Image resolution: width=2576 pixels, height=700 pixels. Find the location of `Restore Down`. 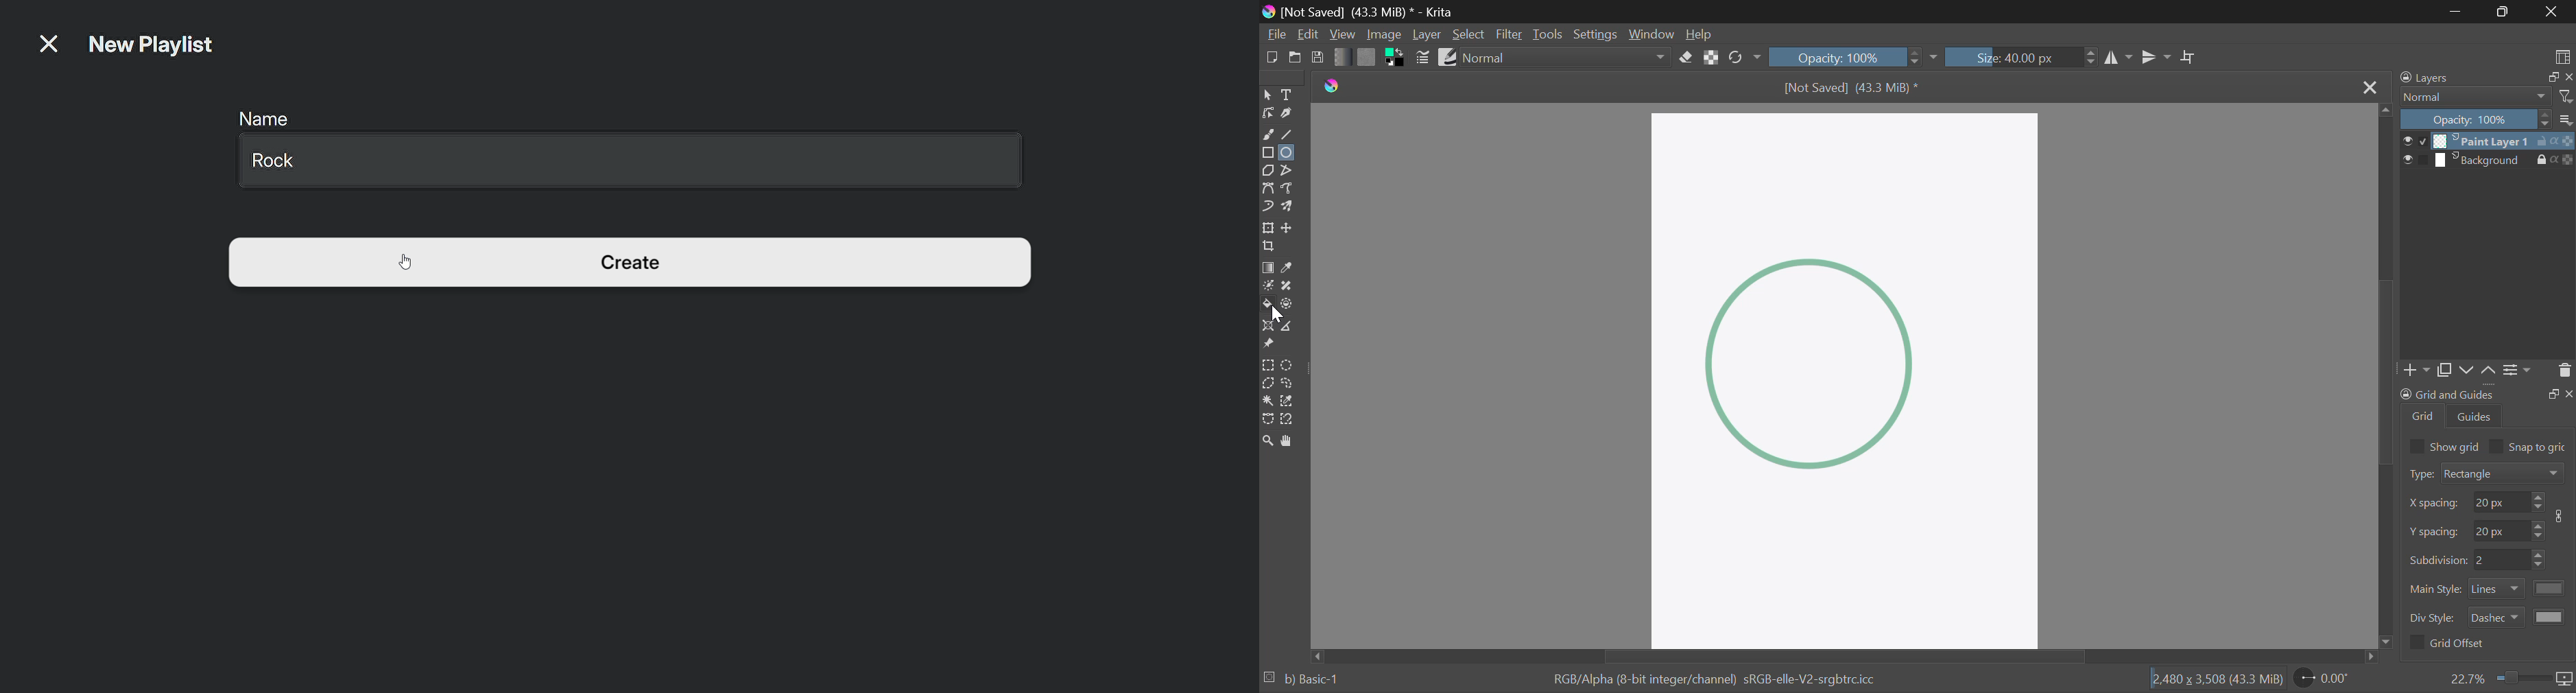

Restore Down is located at coordinates (2457, 12).